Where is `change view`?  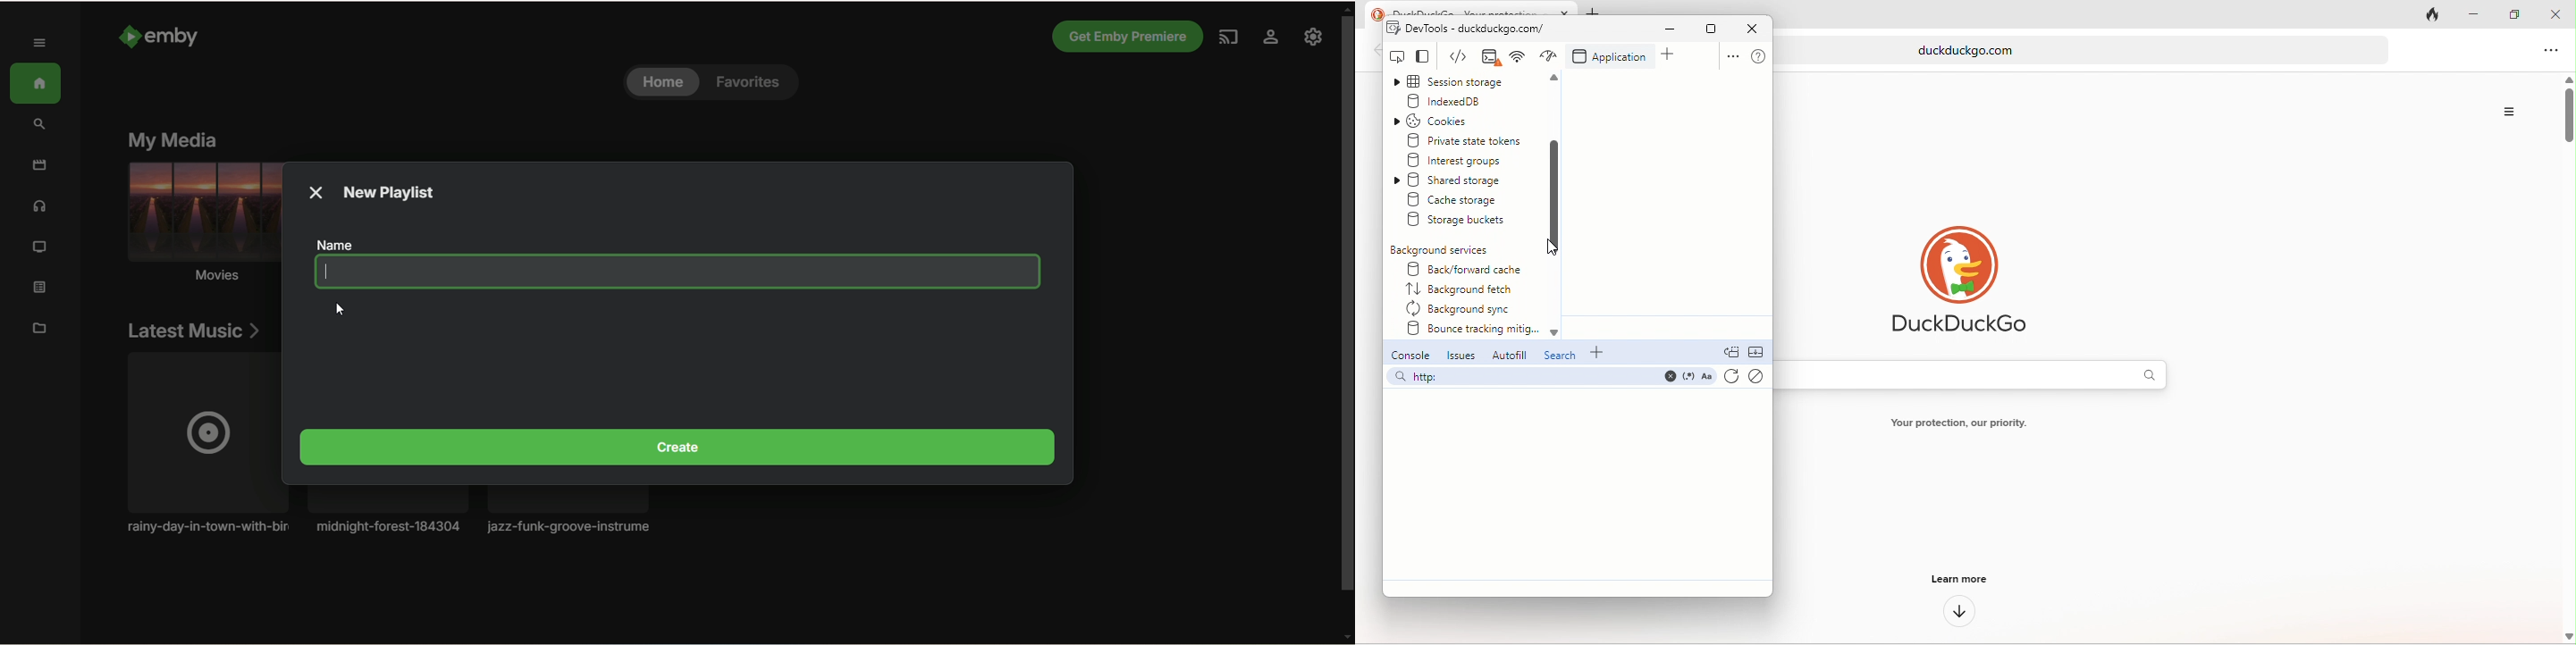
change view is located at coordinates (1430, 58).